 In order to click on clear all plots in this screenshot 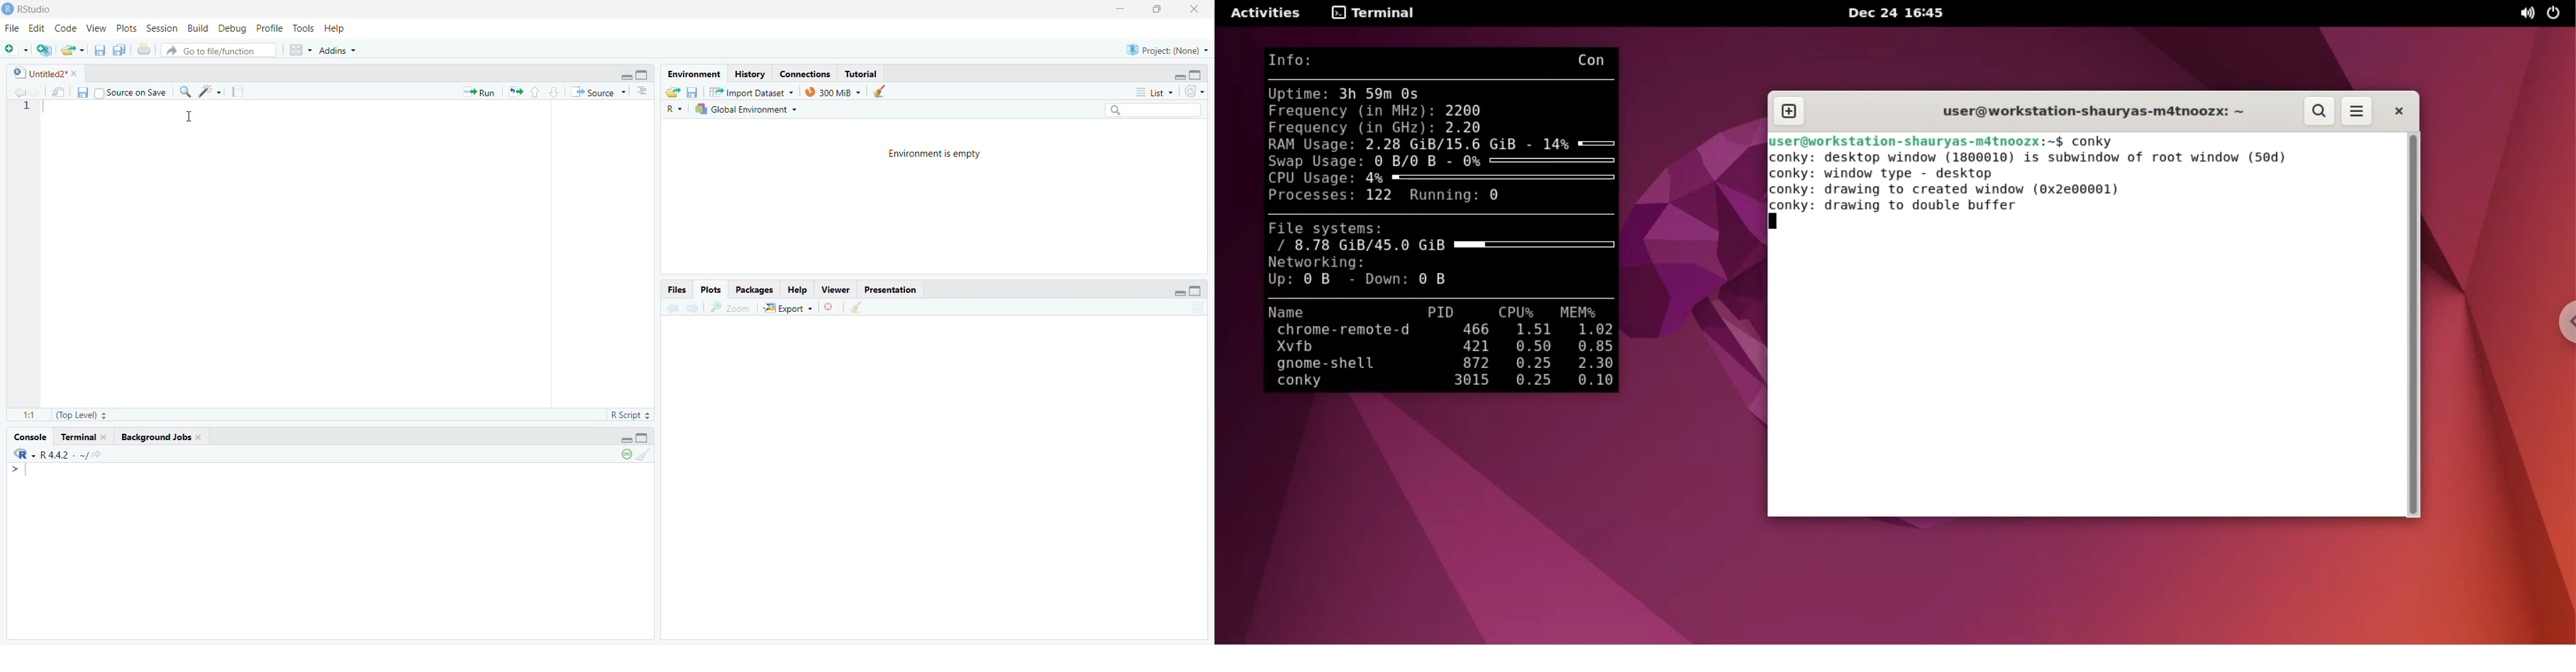, I will do `click(859, 307)`.